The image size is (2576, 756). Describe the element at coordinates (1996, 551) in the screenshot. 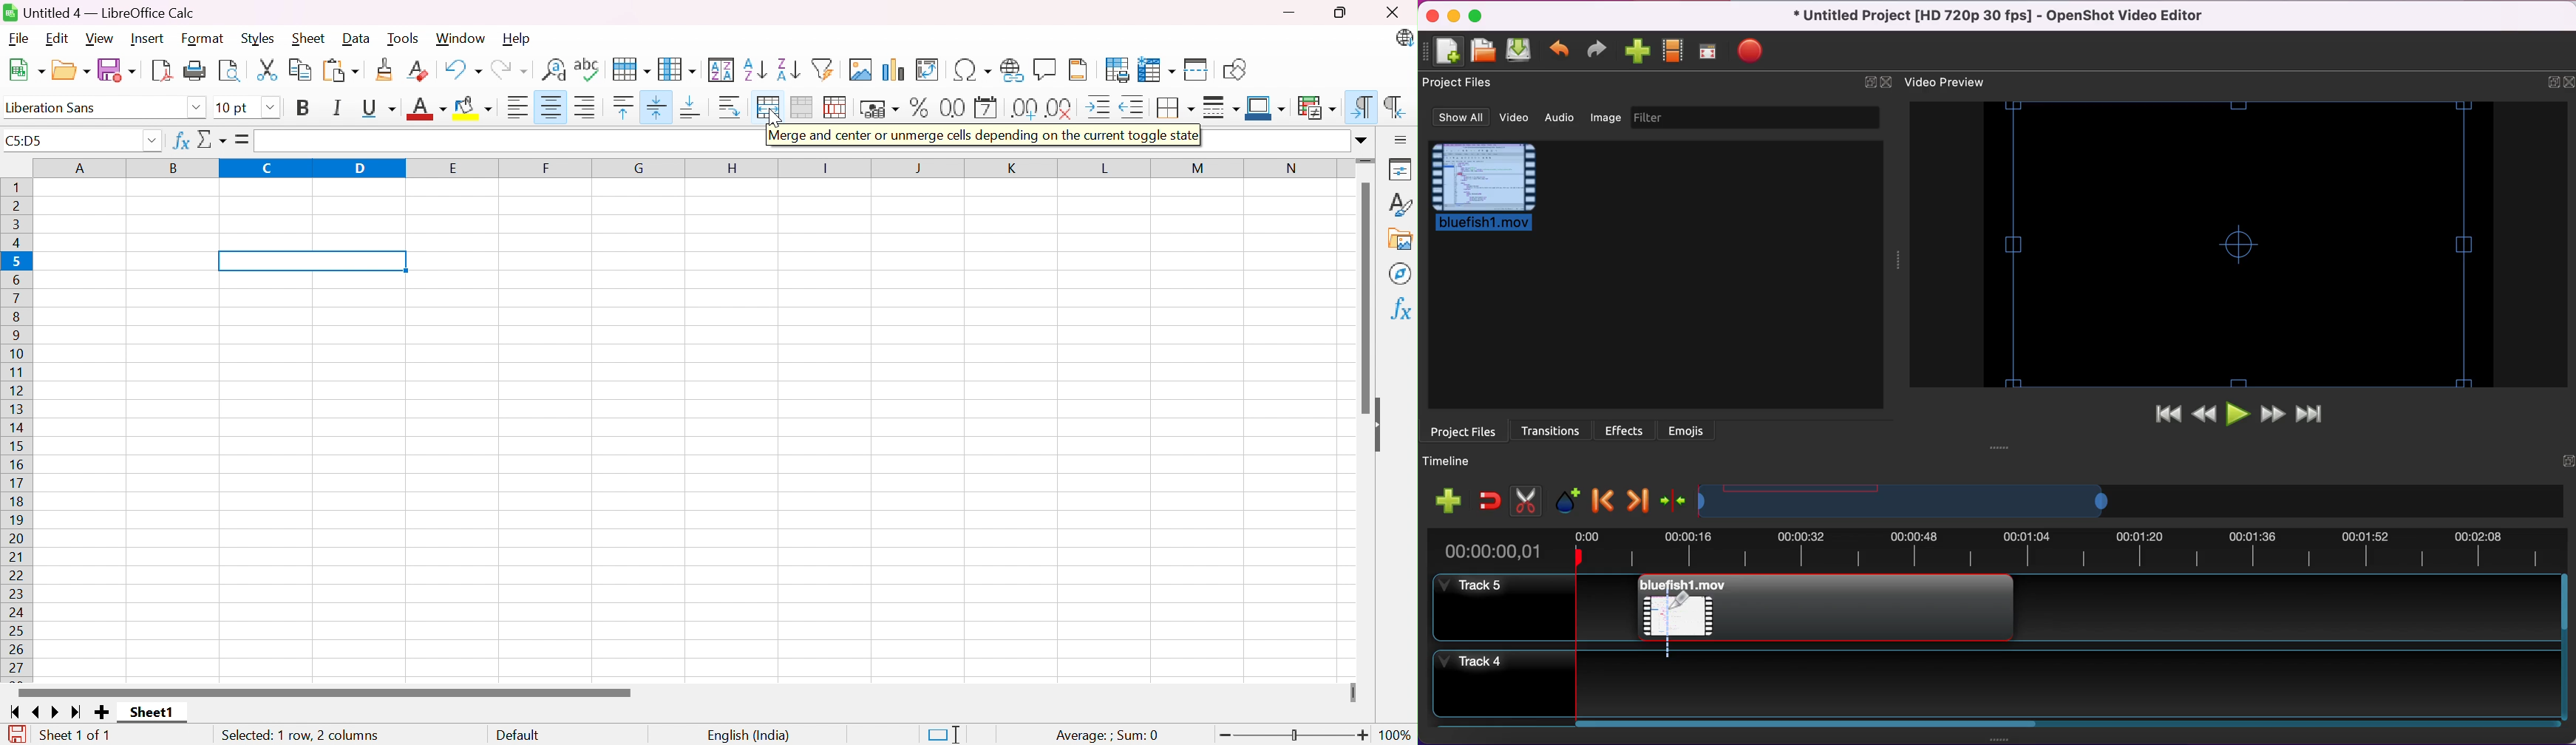

I see `duration` at that location.